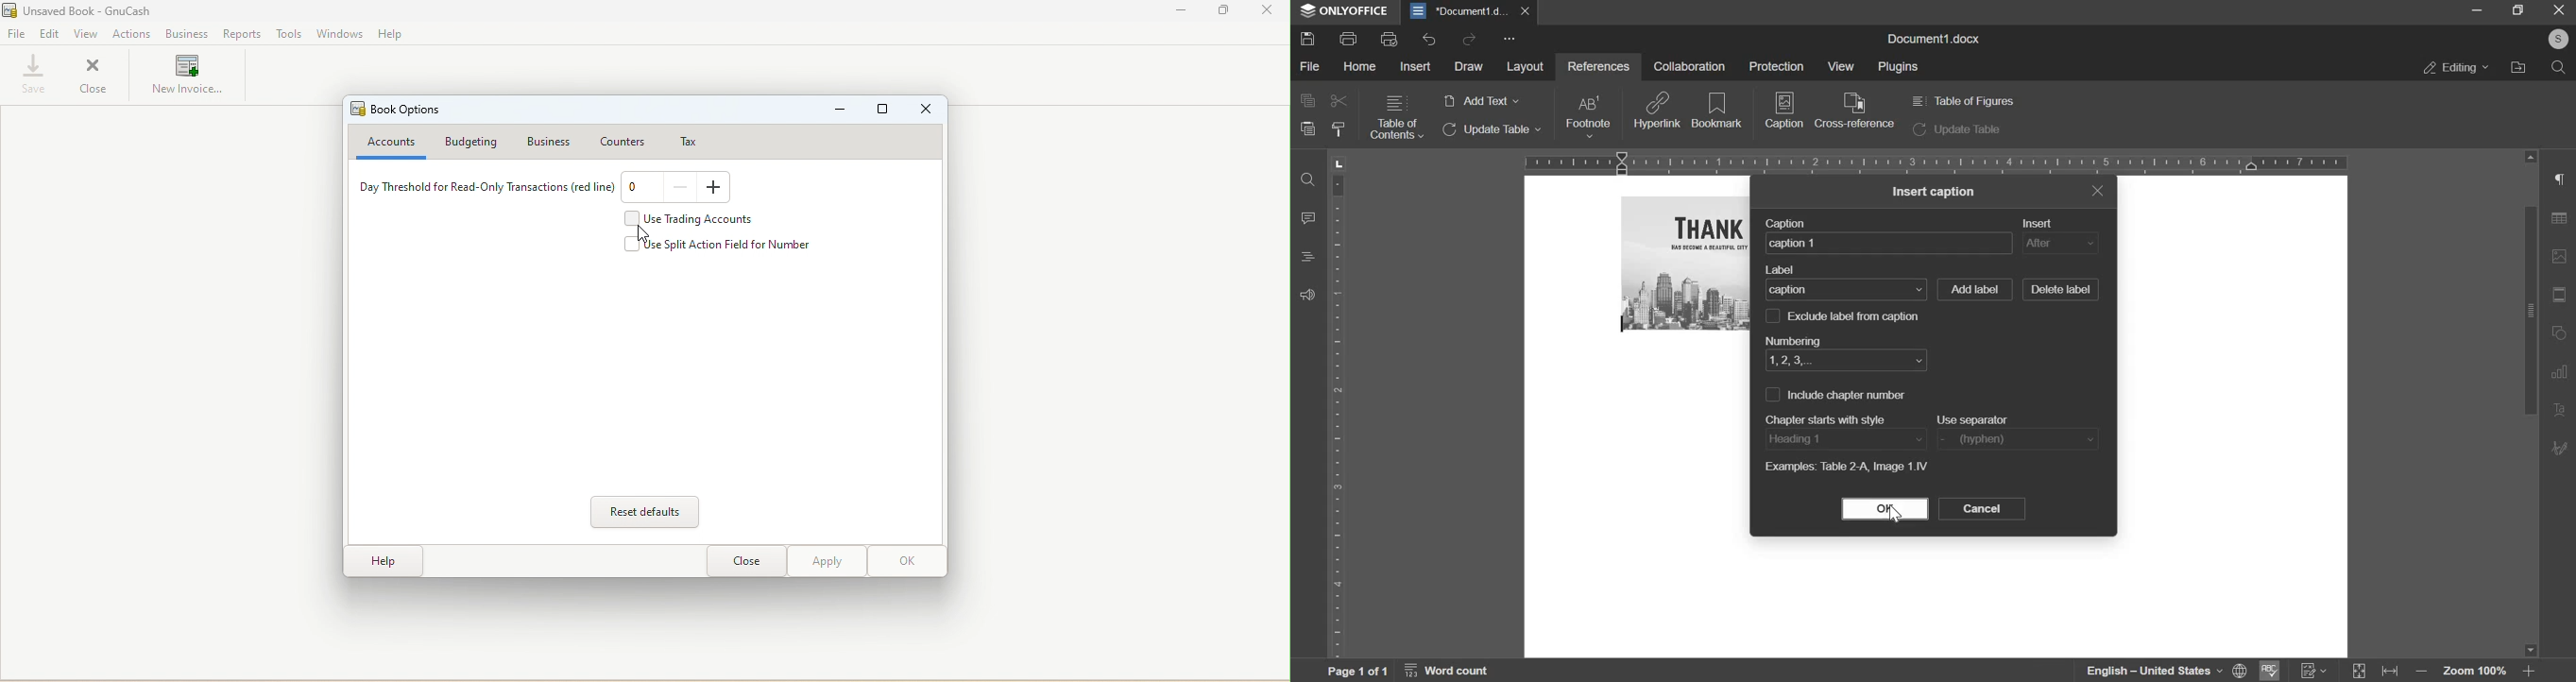 This screenshot has height=700, width=2576. What do you see at coordinates (1339, 101) in the screenshot?
I see `cut` at bounding box center [1339, 101].